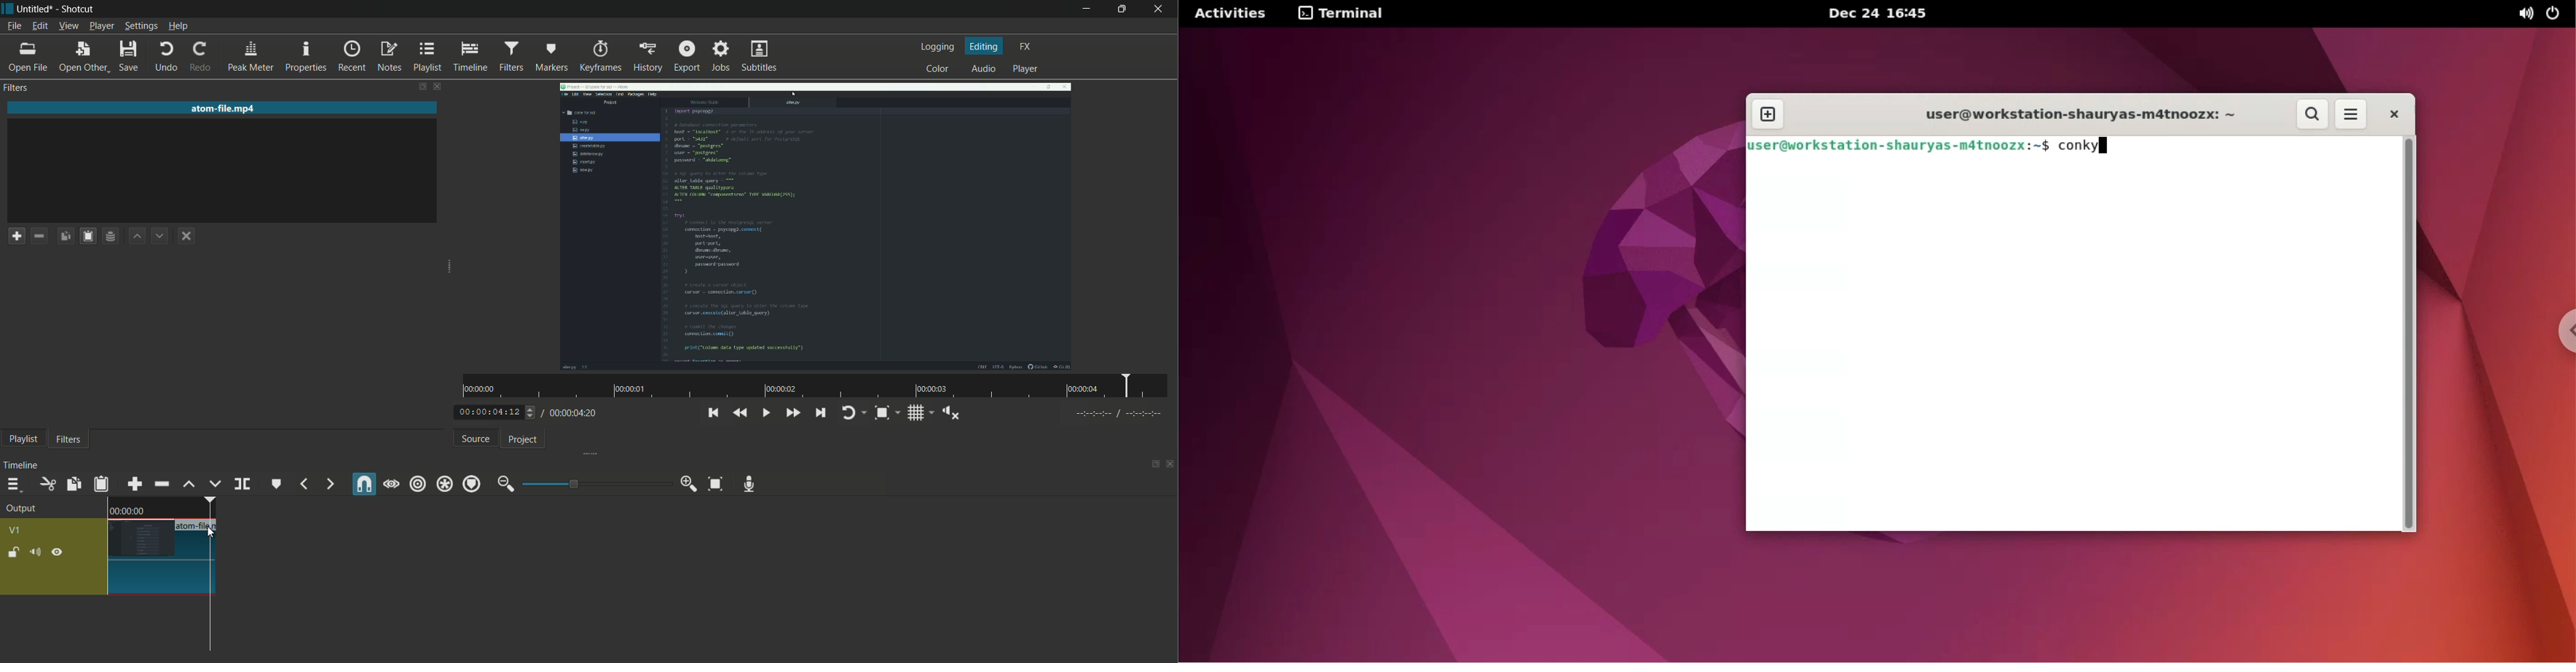 The width and height of the screenshot is (2576, 672). I want to click on mute, so click(37, 552).